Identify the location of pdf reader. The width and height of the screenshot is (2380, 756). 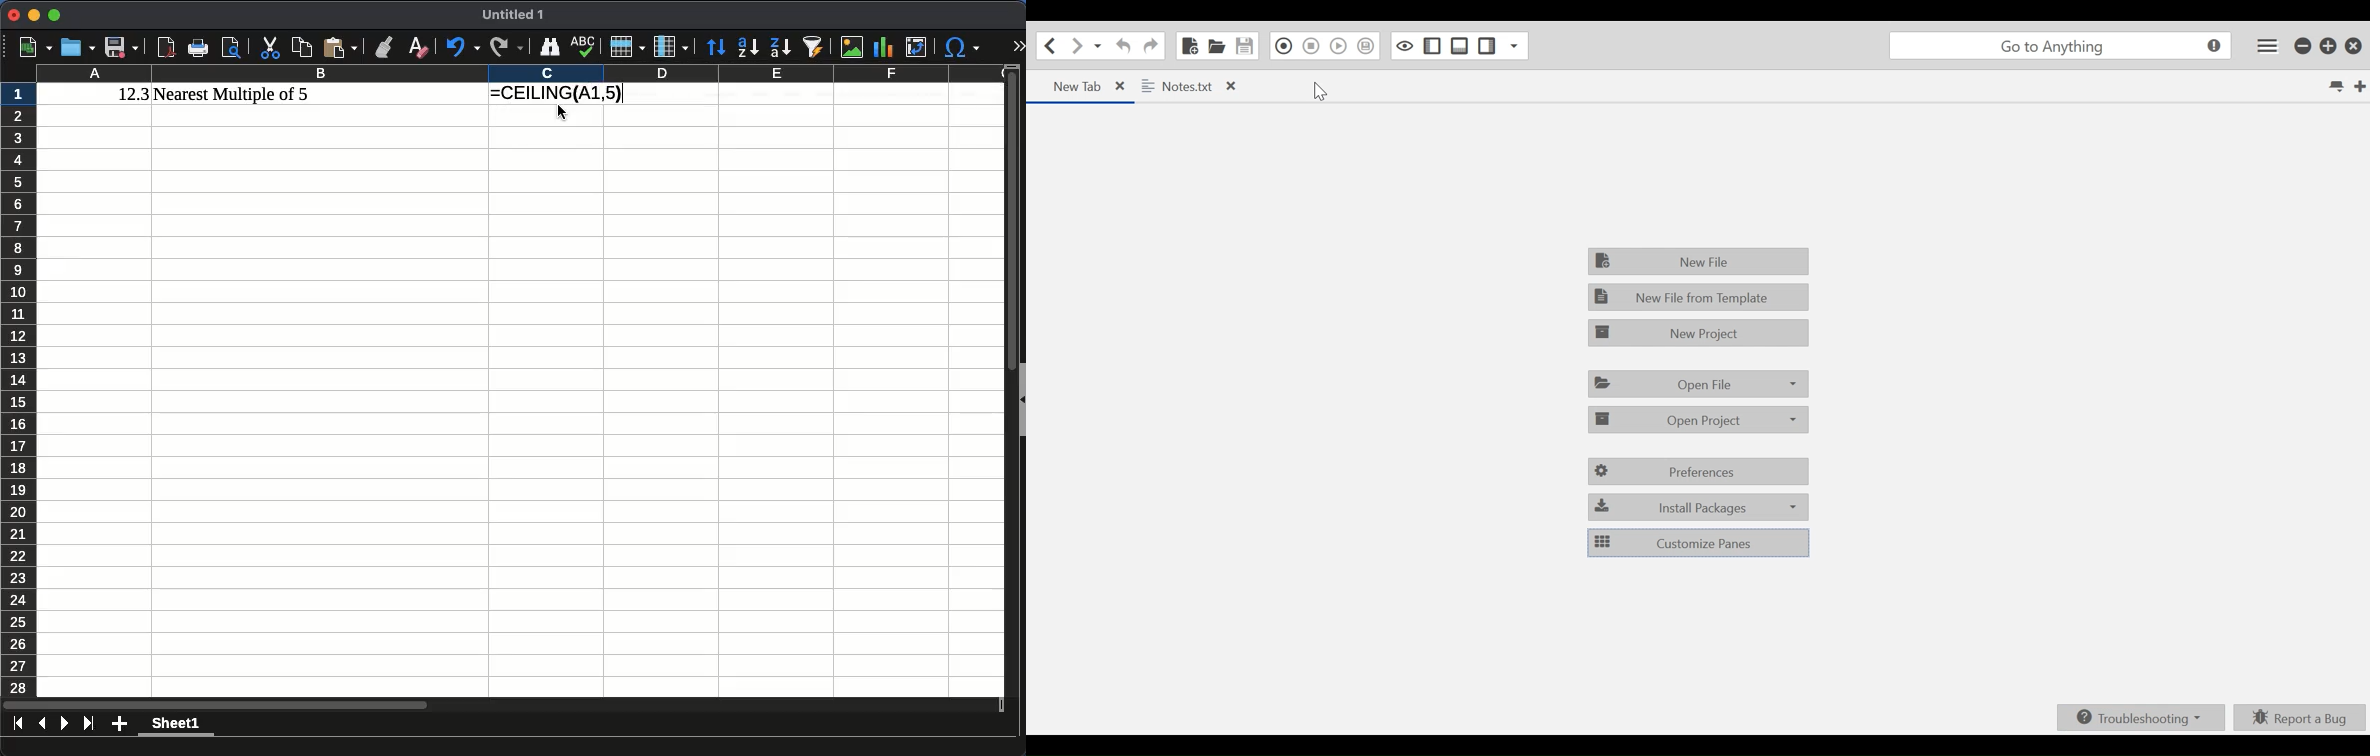
(167, 48).